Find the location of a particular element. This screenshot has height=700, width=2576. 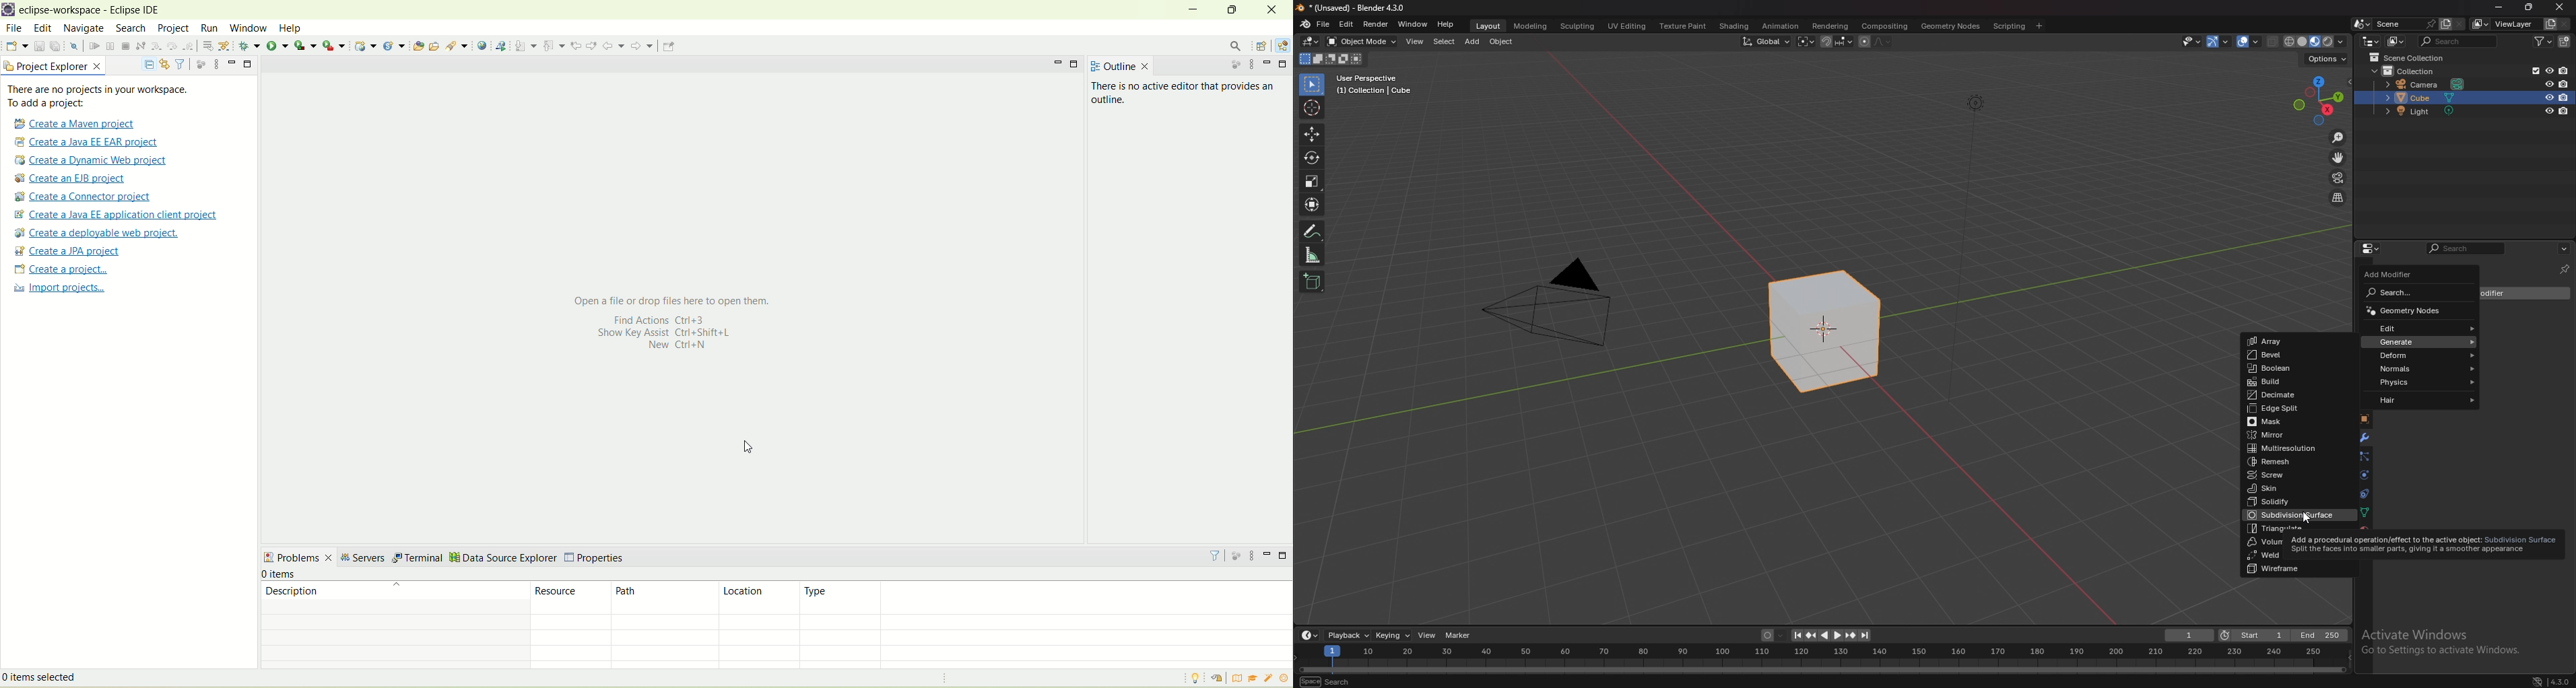

generate is located at coordinates (2422, 341).